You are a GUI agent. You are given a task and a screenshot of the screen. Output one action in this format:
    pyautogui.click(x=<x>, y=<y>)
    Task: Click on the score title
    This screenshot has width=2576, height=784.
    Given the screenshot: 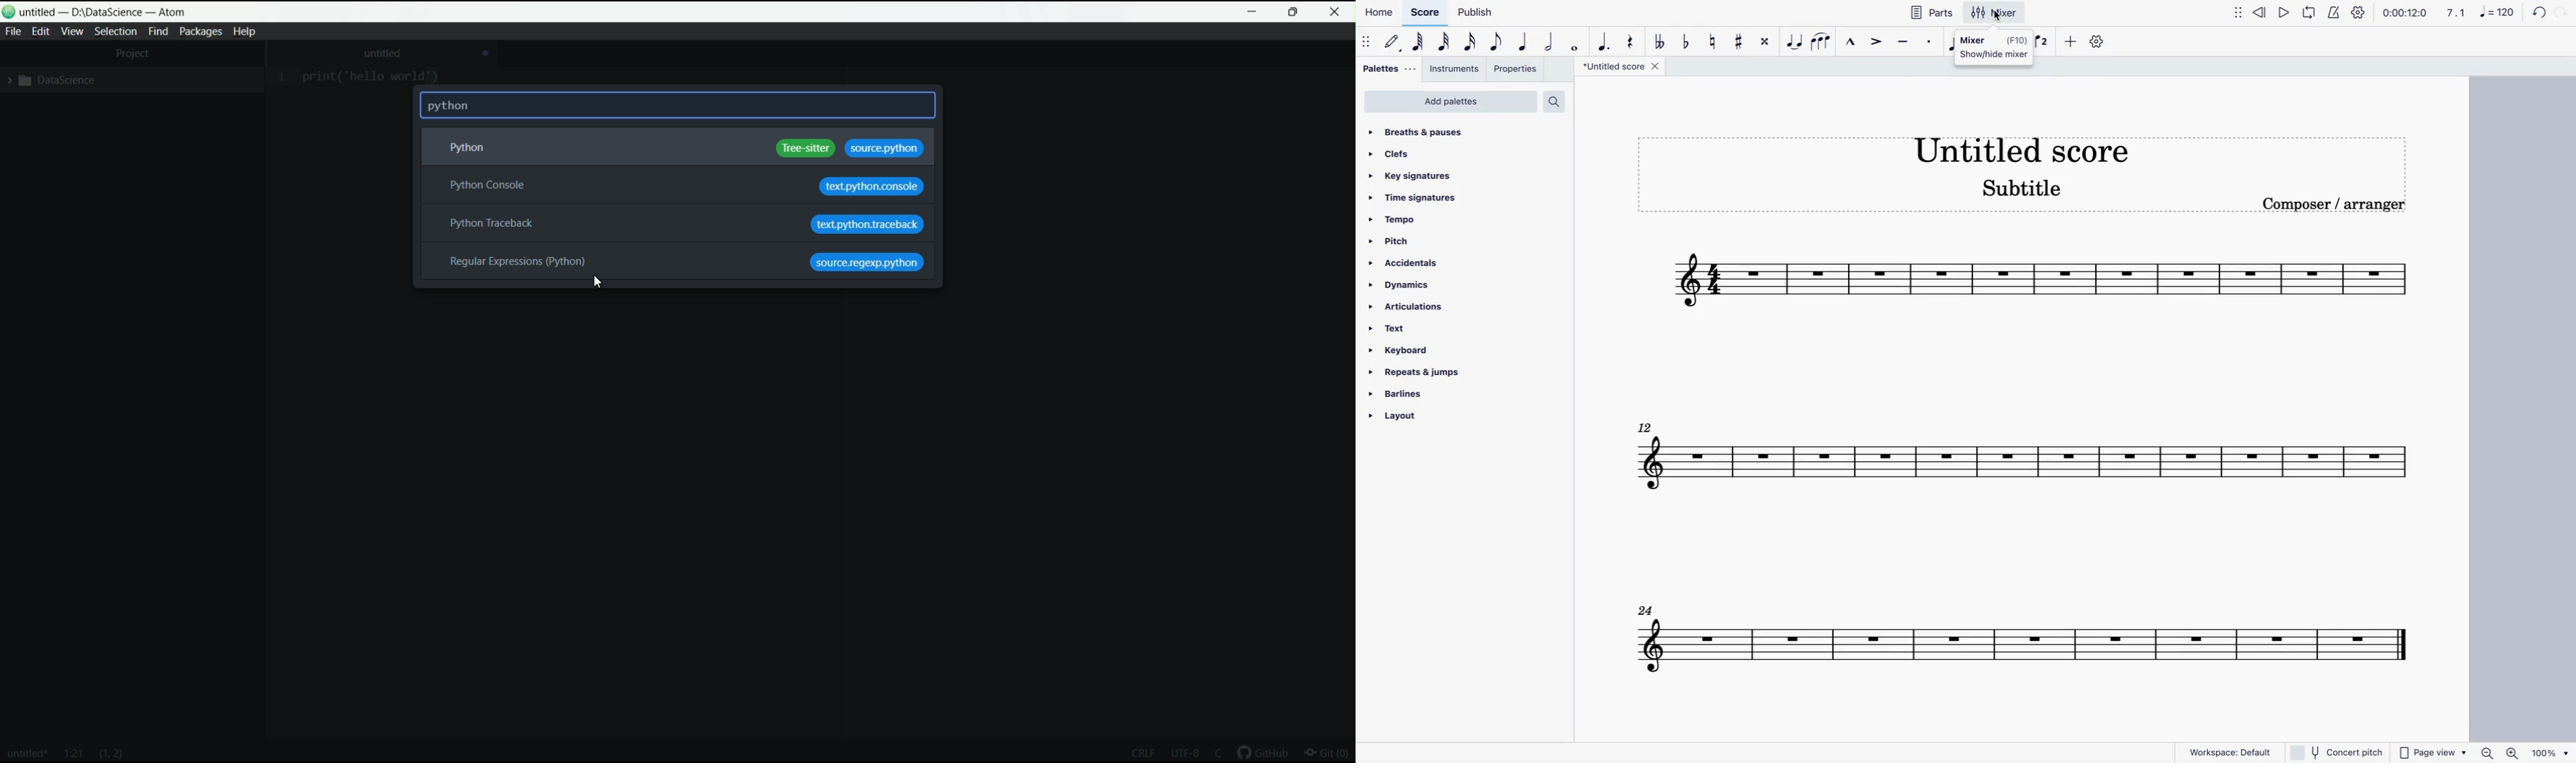 What is the action you would take?
    pyautogui.click(x=2022, y=145)
    